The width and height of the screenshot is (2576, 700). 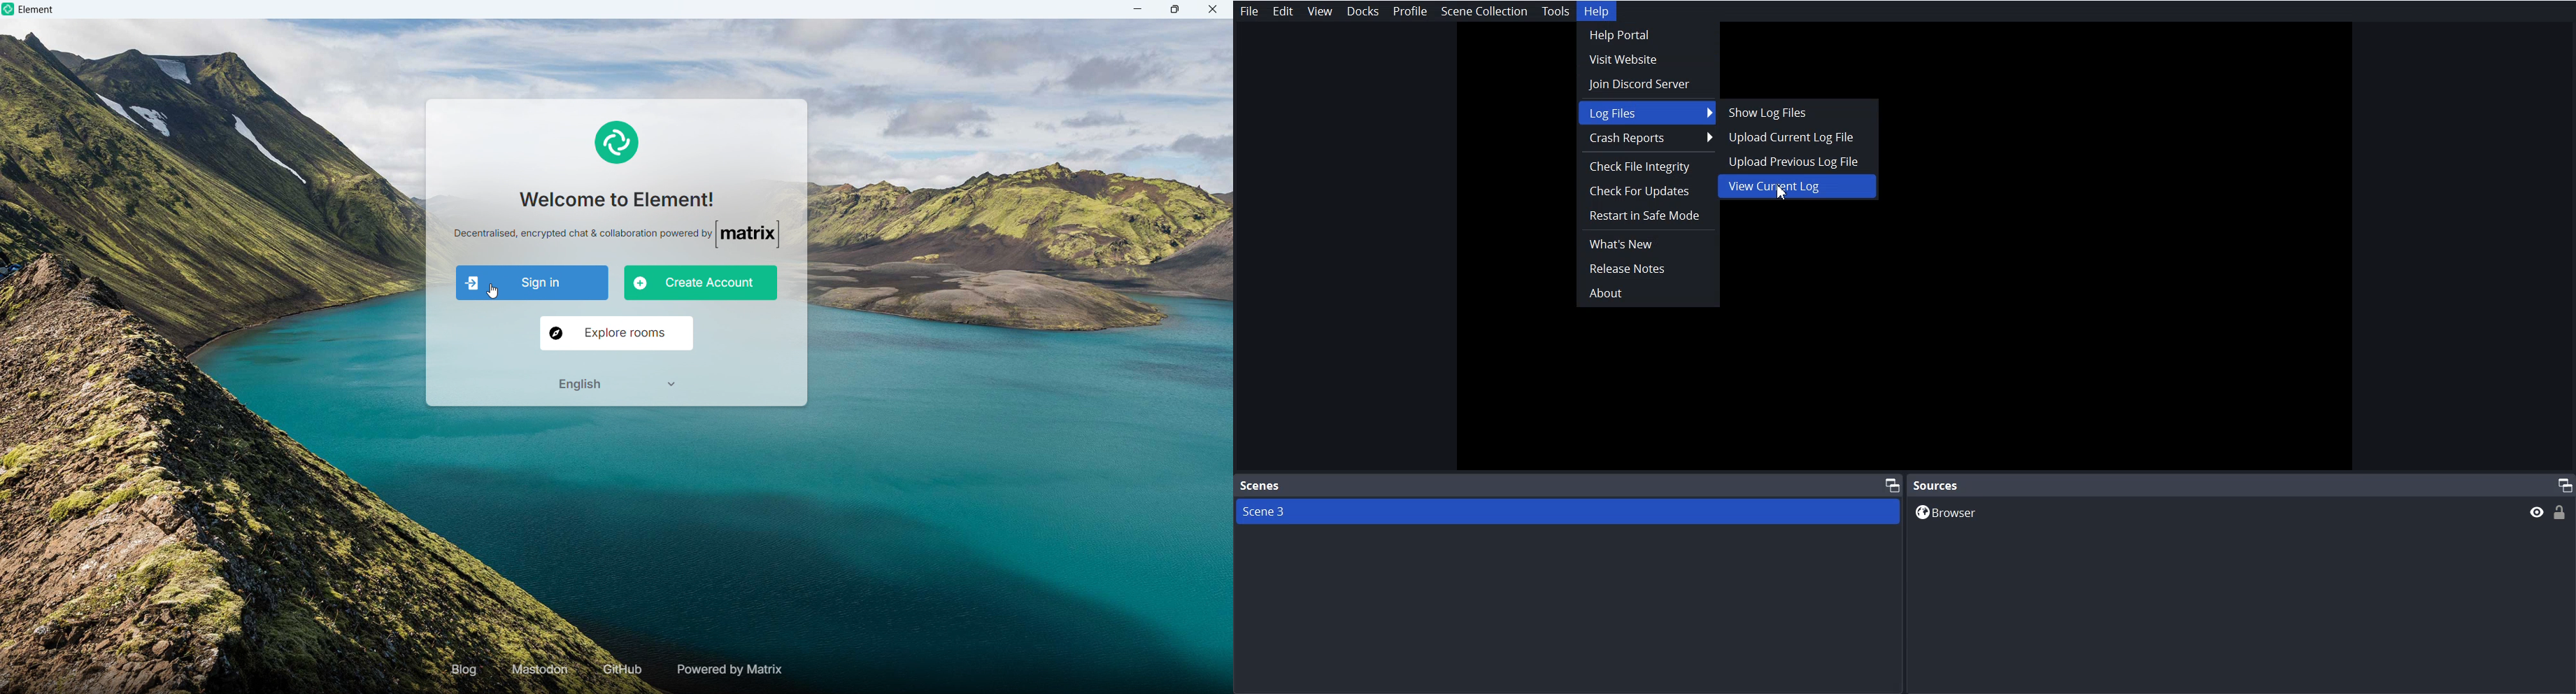 I want to click on Welcome to element, so click(x=614, y=197).